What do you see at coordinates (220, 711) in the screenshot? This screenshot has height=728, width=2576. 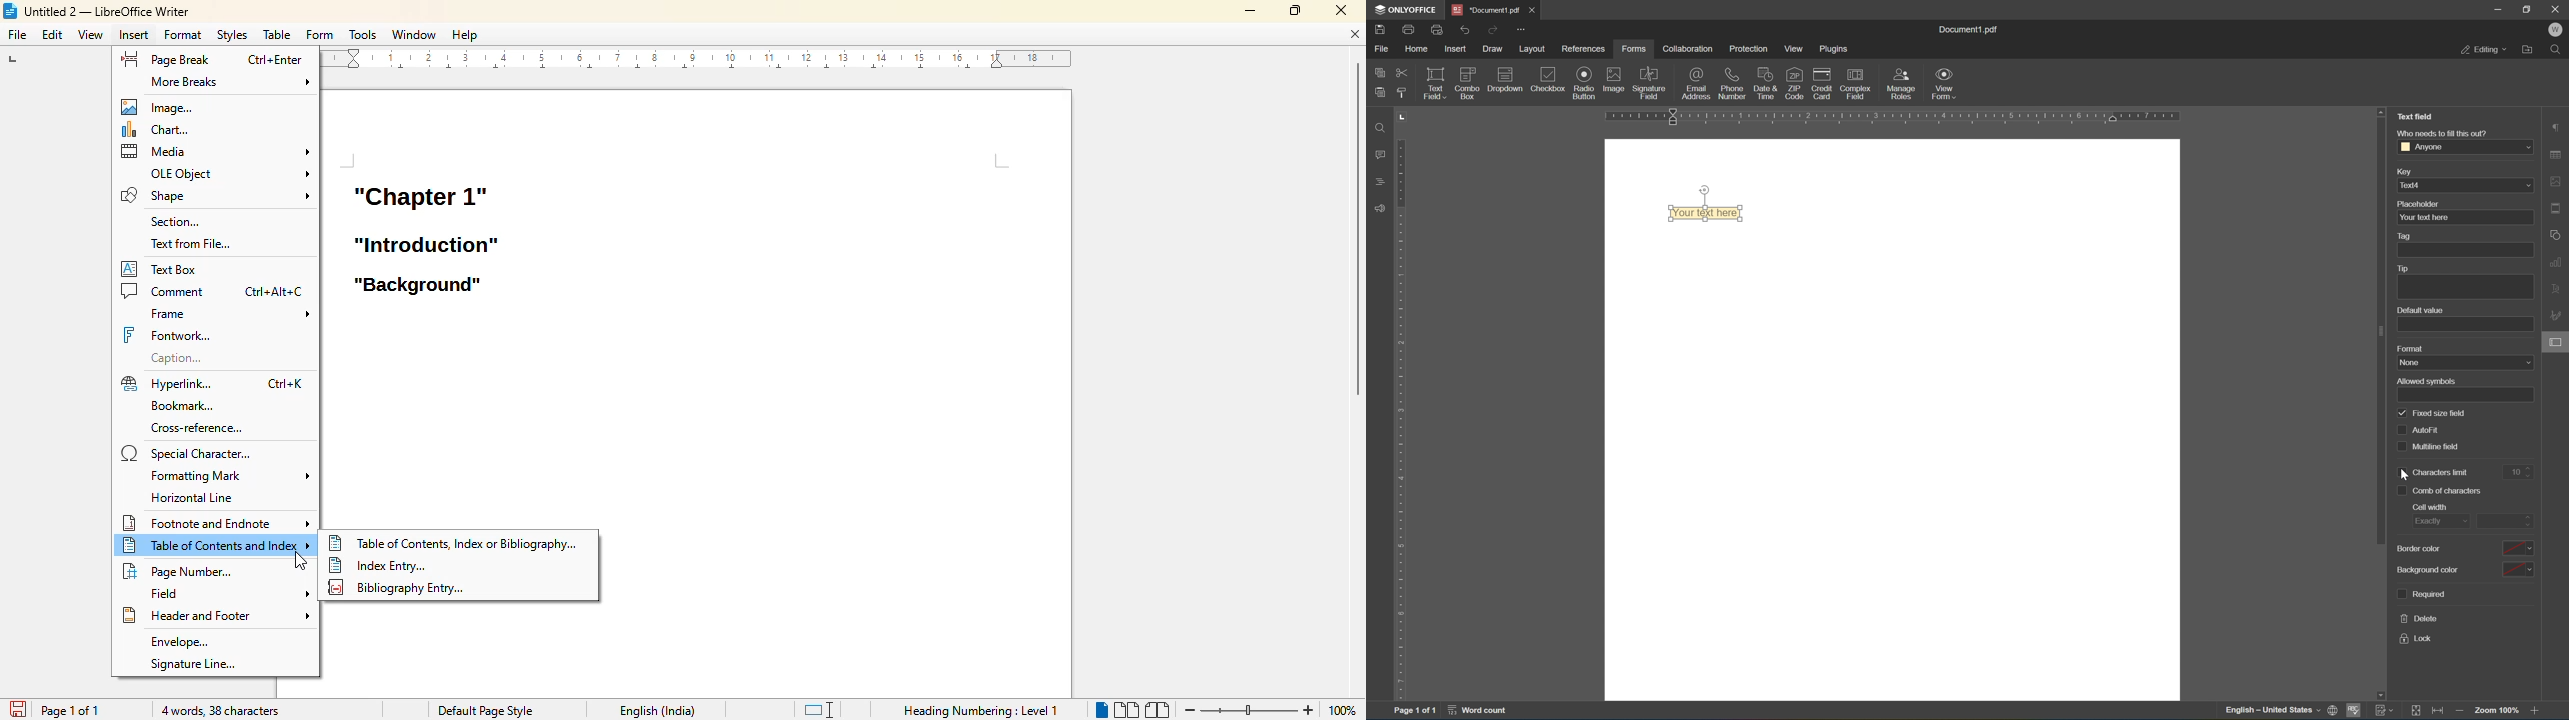 I see `4 words, 38 characters` at bounding box center [220, 711].